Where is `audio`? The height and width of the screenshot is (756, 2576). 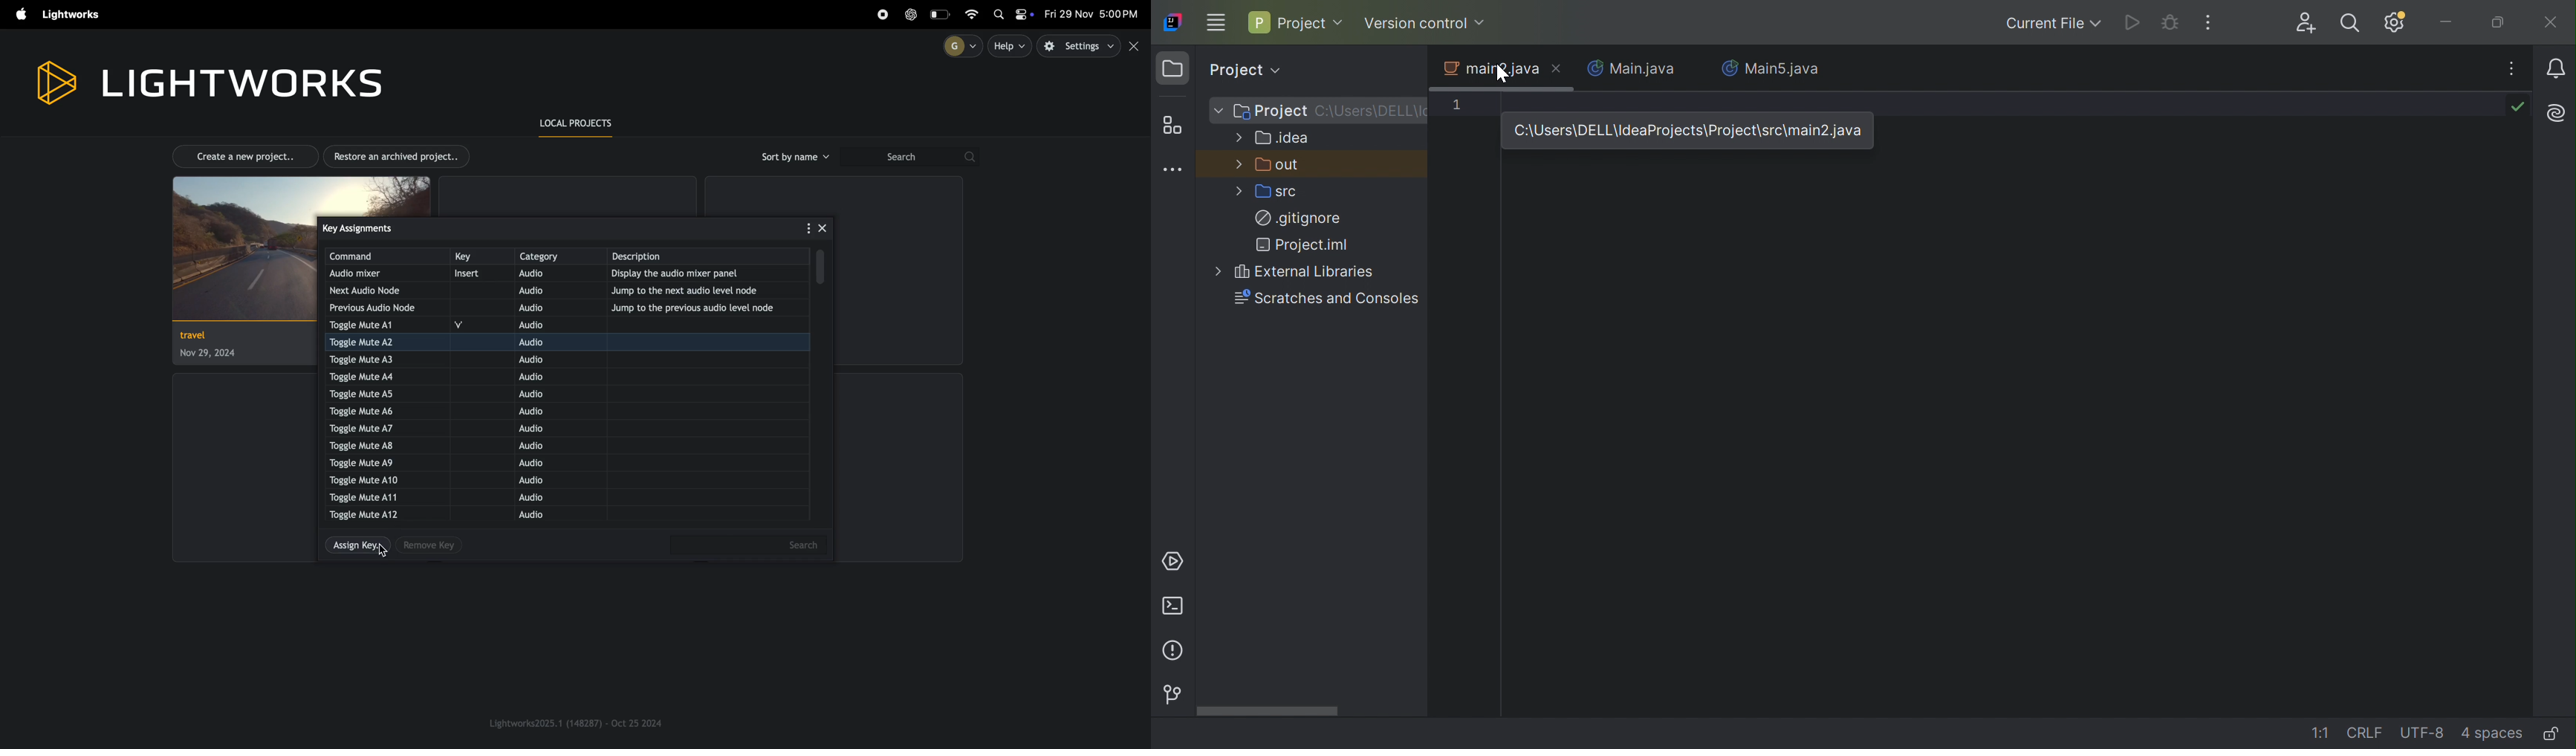 audio is located at coordinates (538, 414).